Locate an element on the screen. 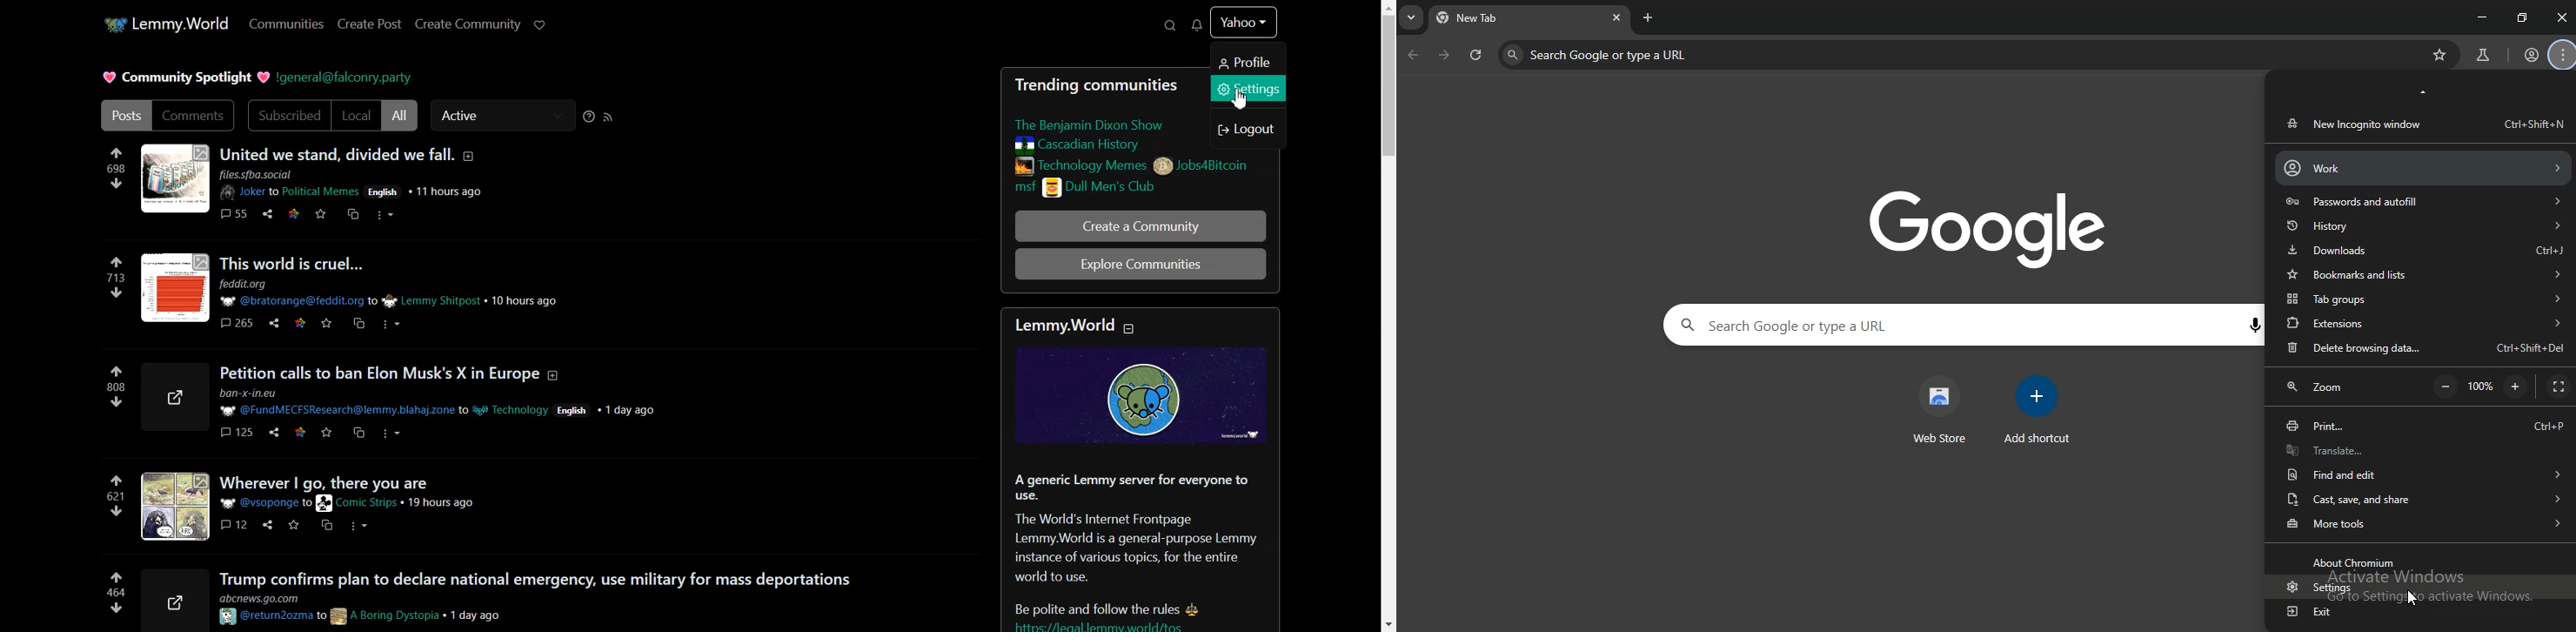 This screenshot has width=2576, height=644. history is located at coordinates (2422, 225).